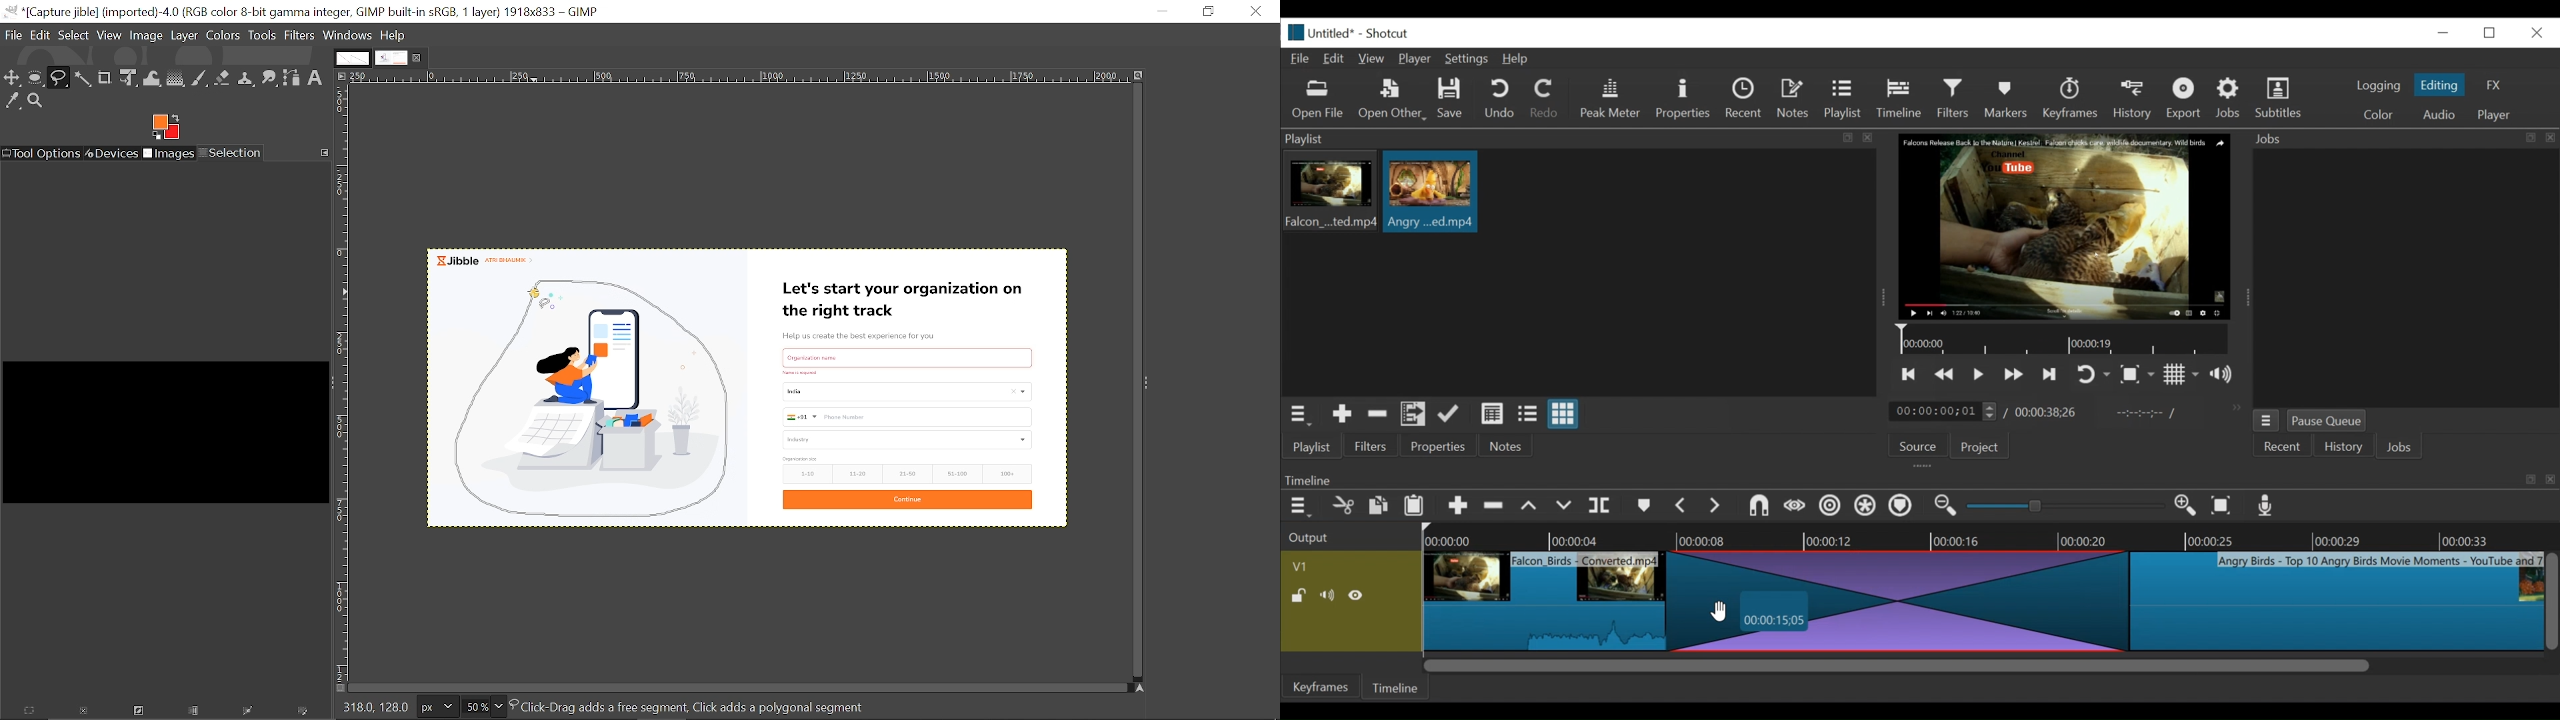 The width and height of the screenshot is (2576, 728). What do you see at coordinates (2535, 31) in the screenshot?
I see `close` at bounding box center [2535, 31].